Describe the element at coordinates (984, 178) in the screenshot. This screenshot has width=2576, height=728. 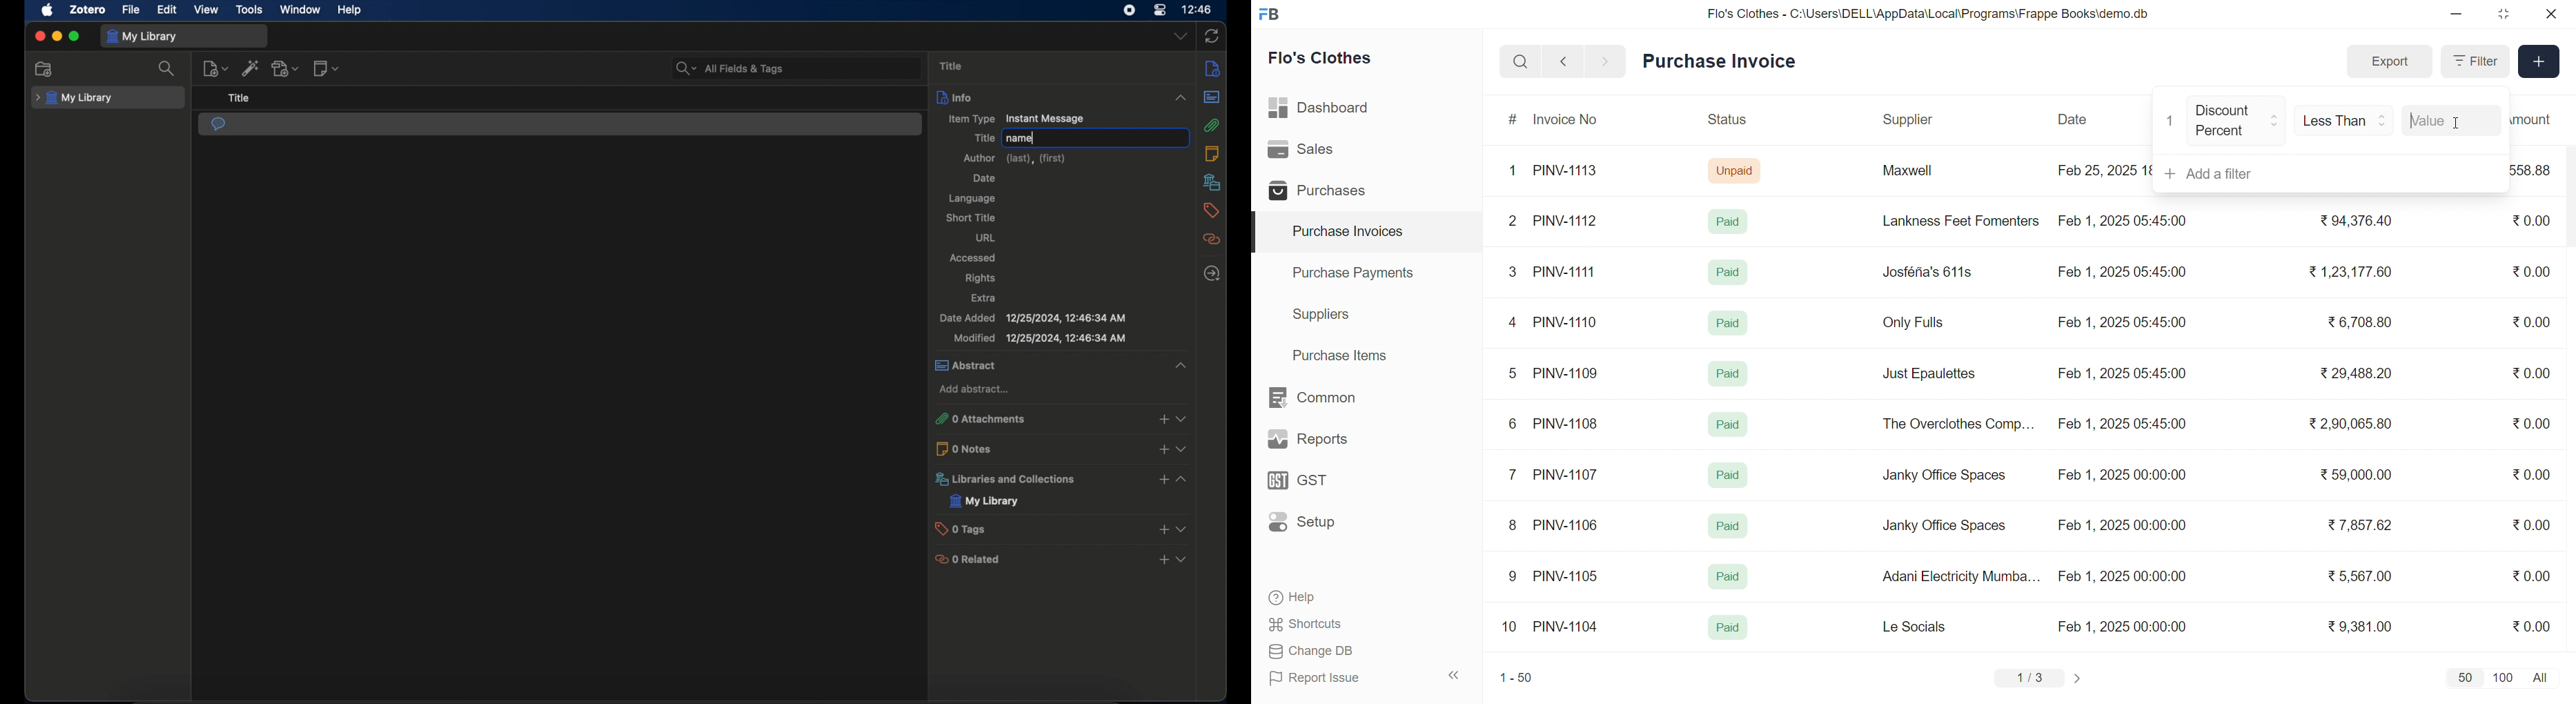
I see `date` at that location.